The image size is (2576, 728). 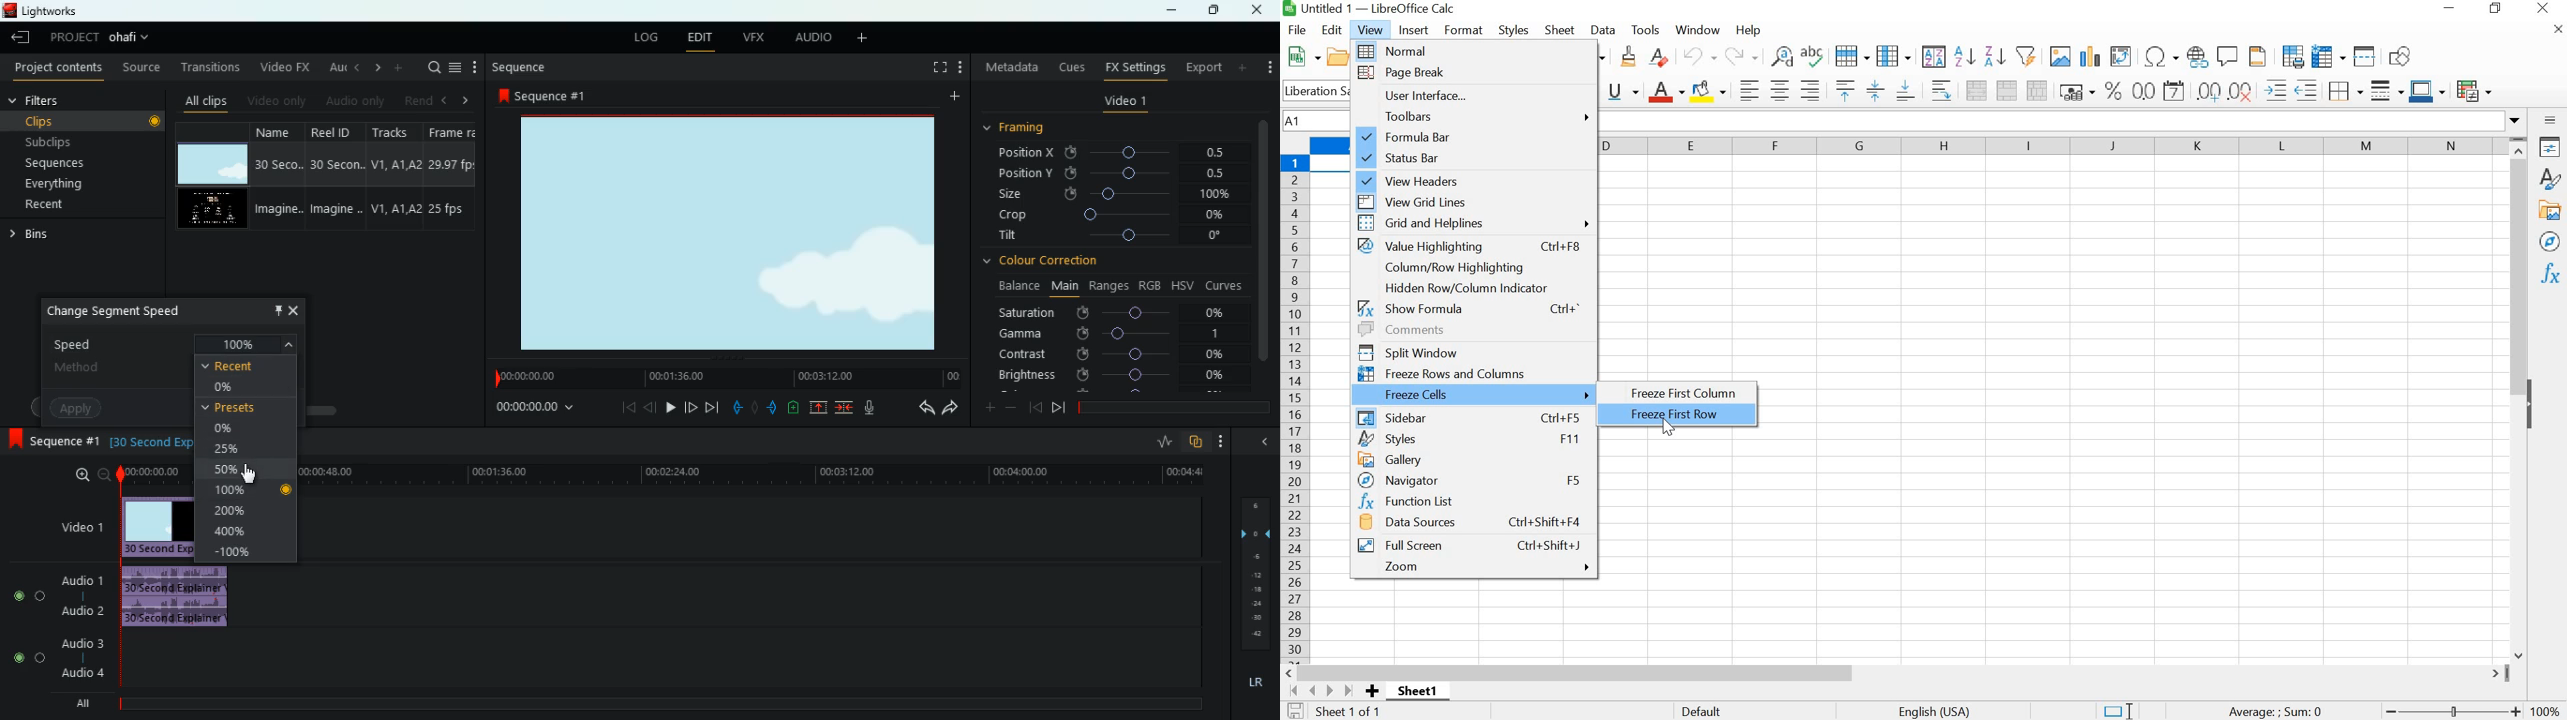 What do you see at coordinates (172, 598) in the screenshot?
I see `audio` at bounding box center [172, 598].